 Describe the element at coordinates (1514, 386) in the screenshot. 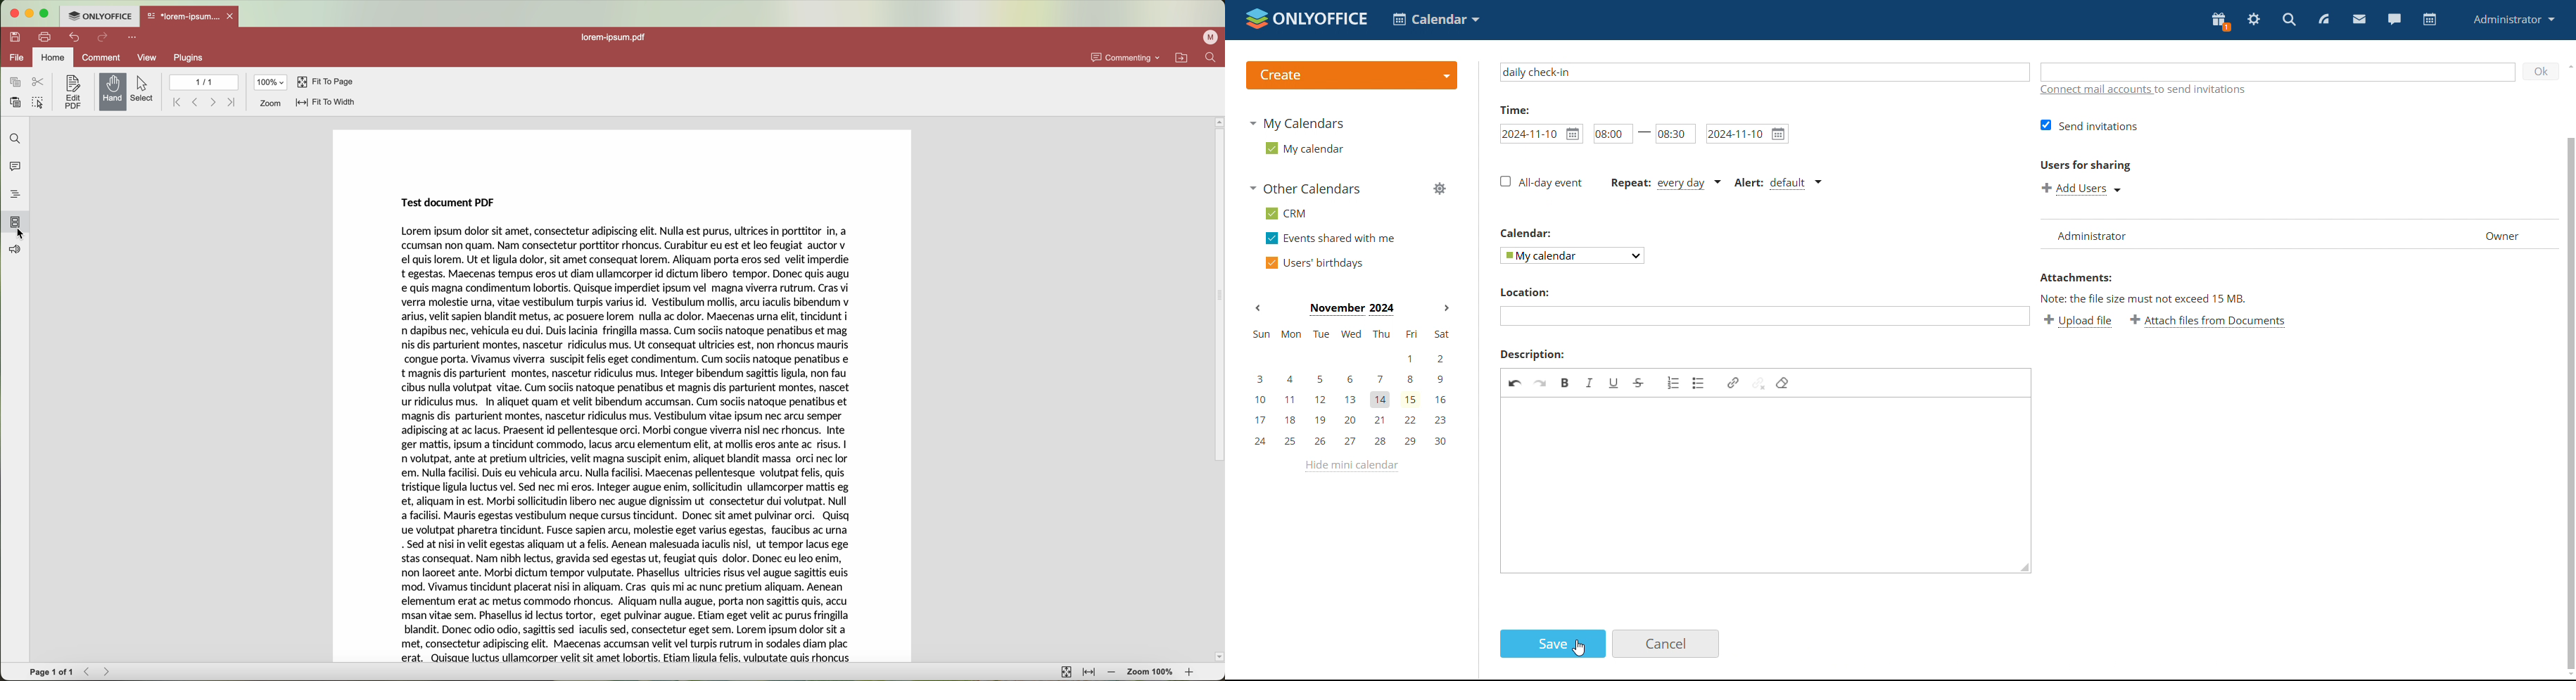

I see `undo` at that location.